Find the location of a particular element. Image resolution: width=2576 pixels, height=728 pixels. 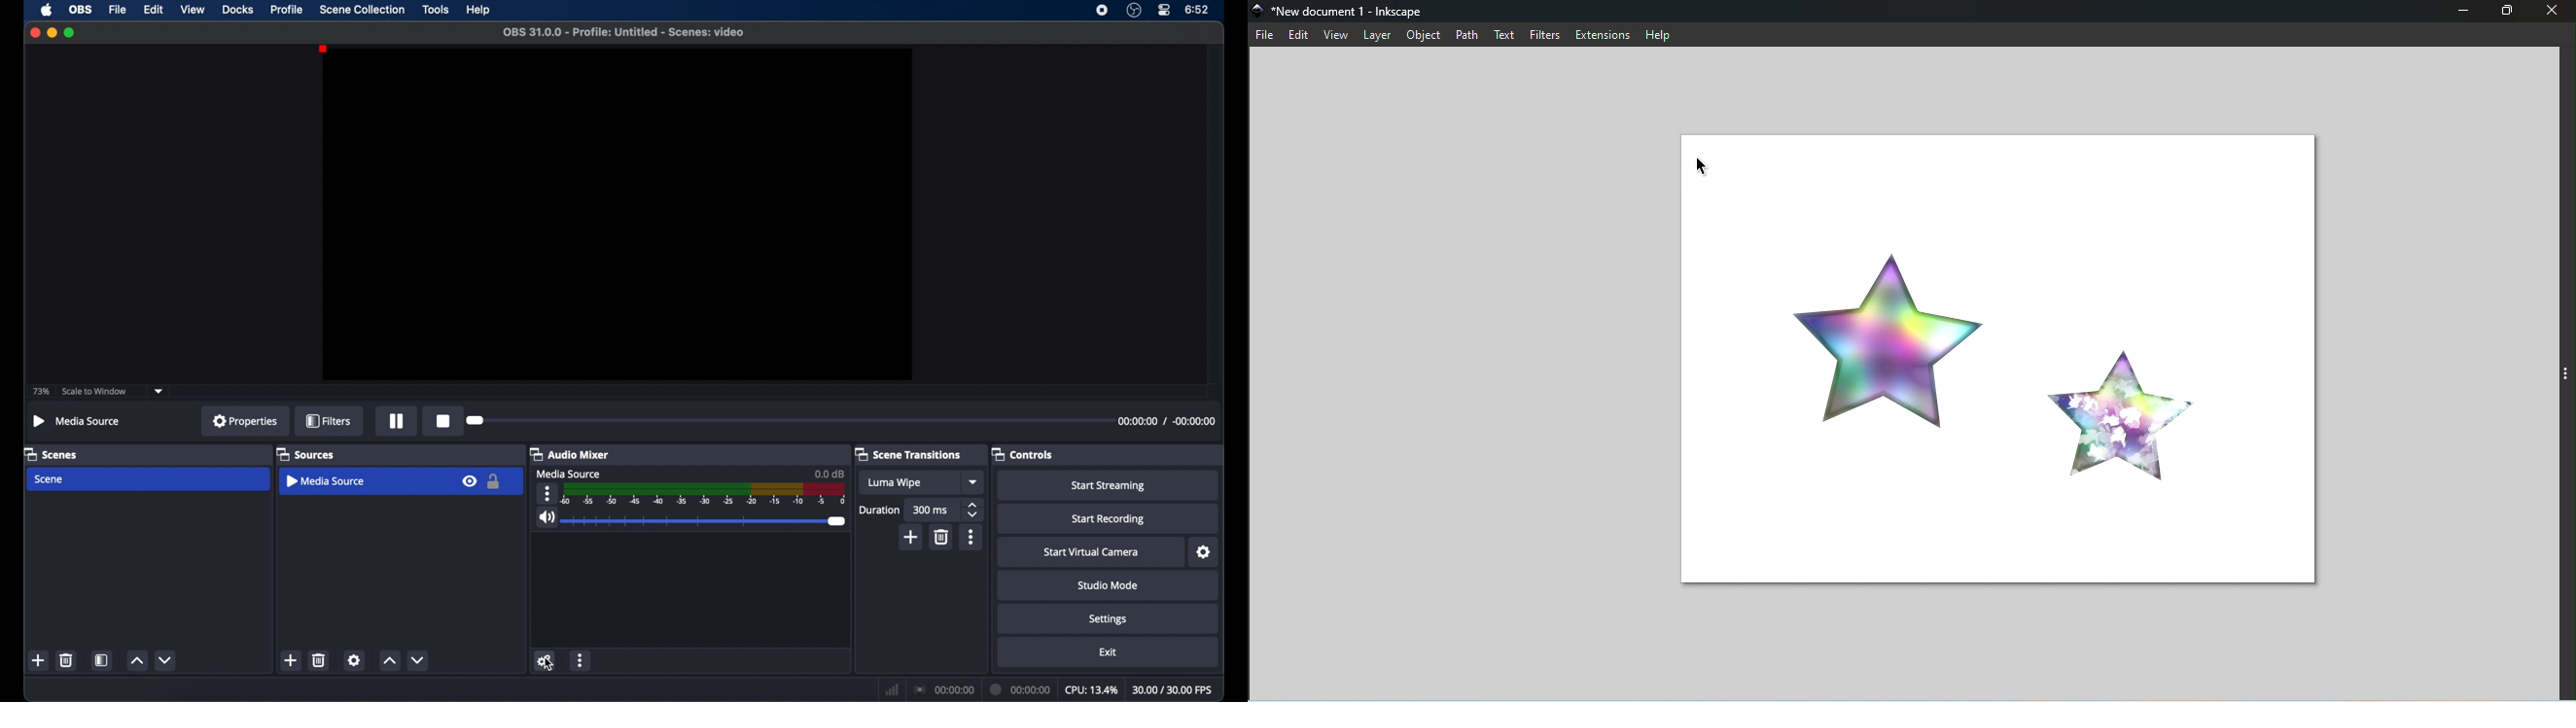

close is located at coordinates (34, 32).